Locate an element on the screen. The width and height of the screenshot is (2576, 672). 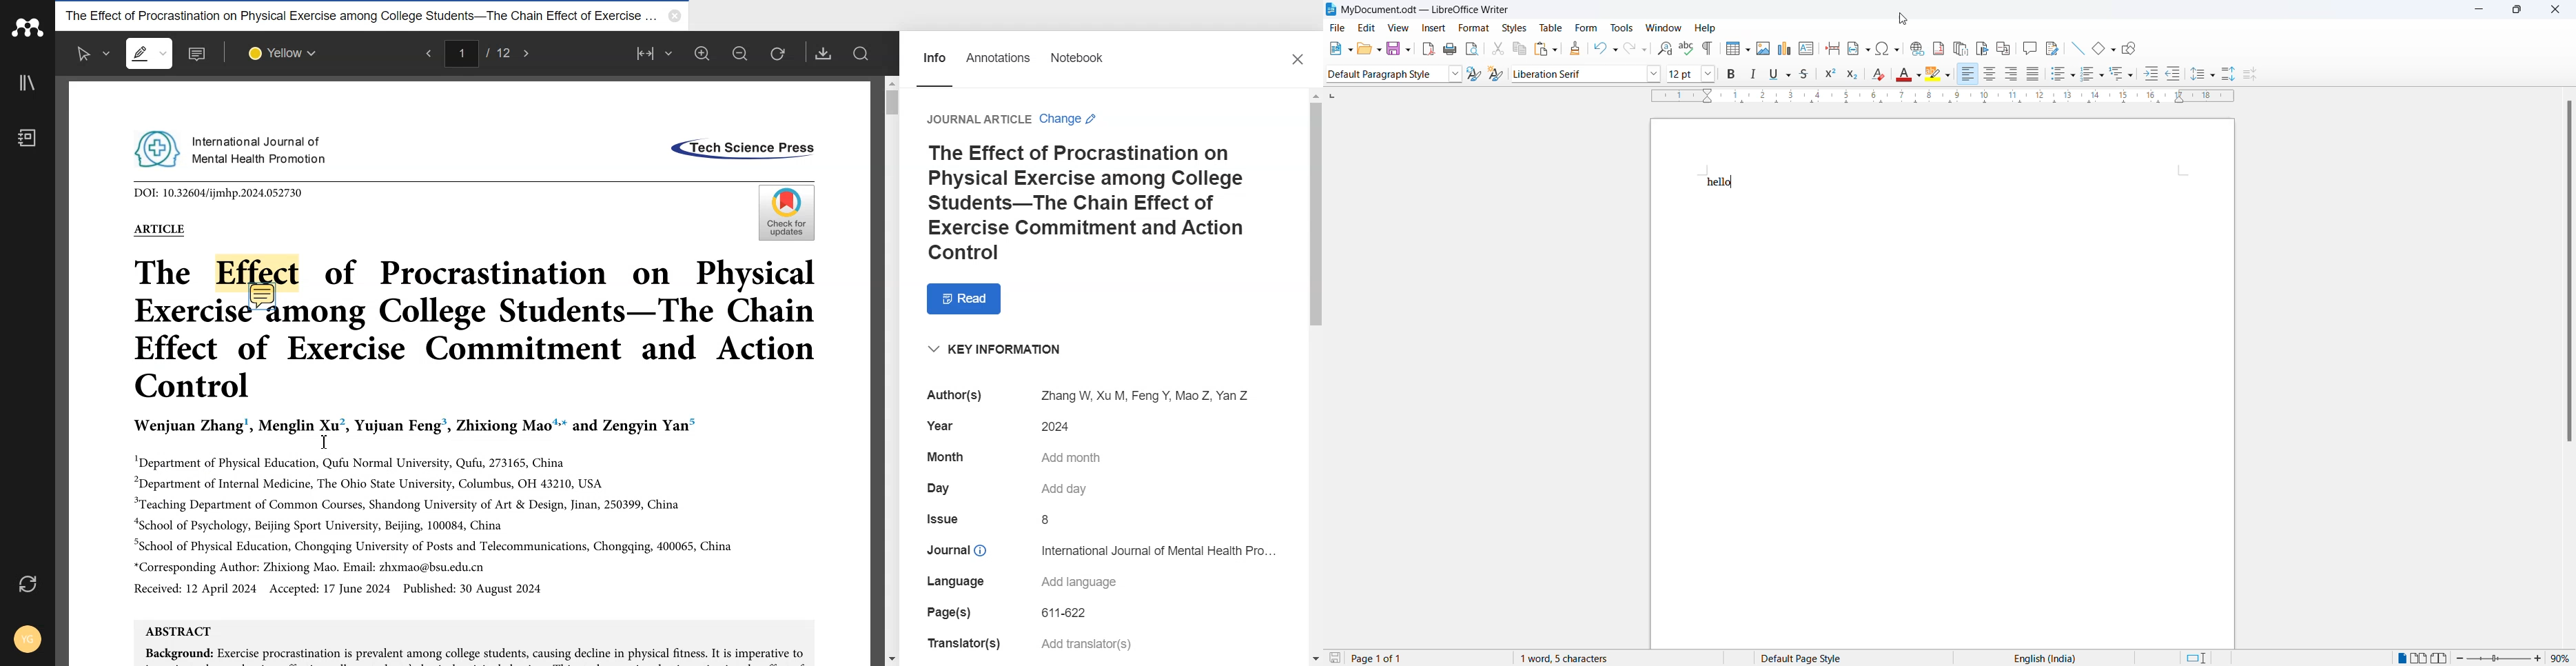
Increase indent is located at coordinates (2151, 73).